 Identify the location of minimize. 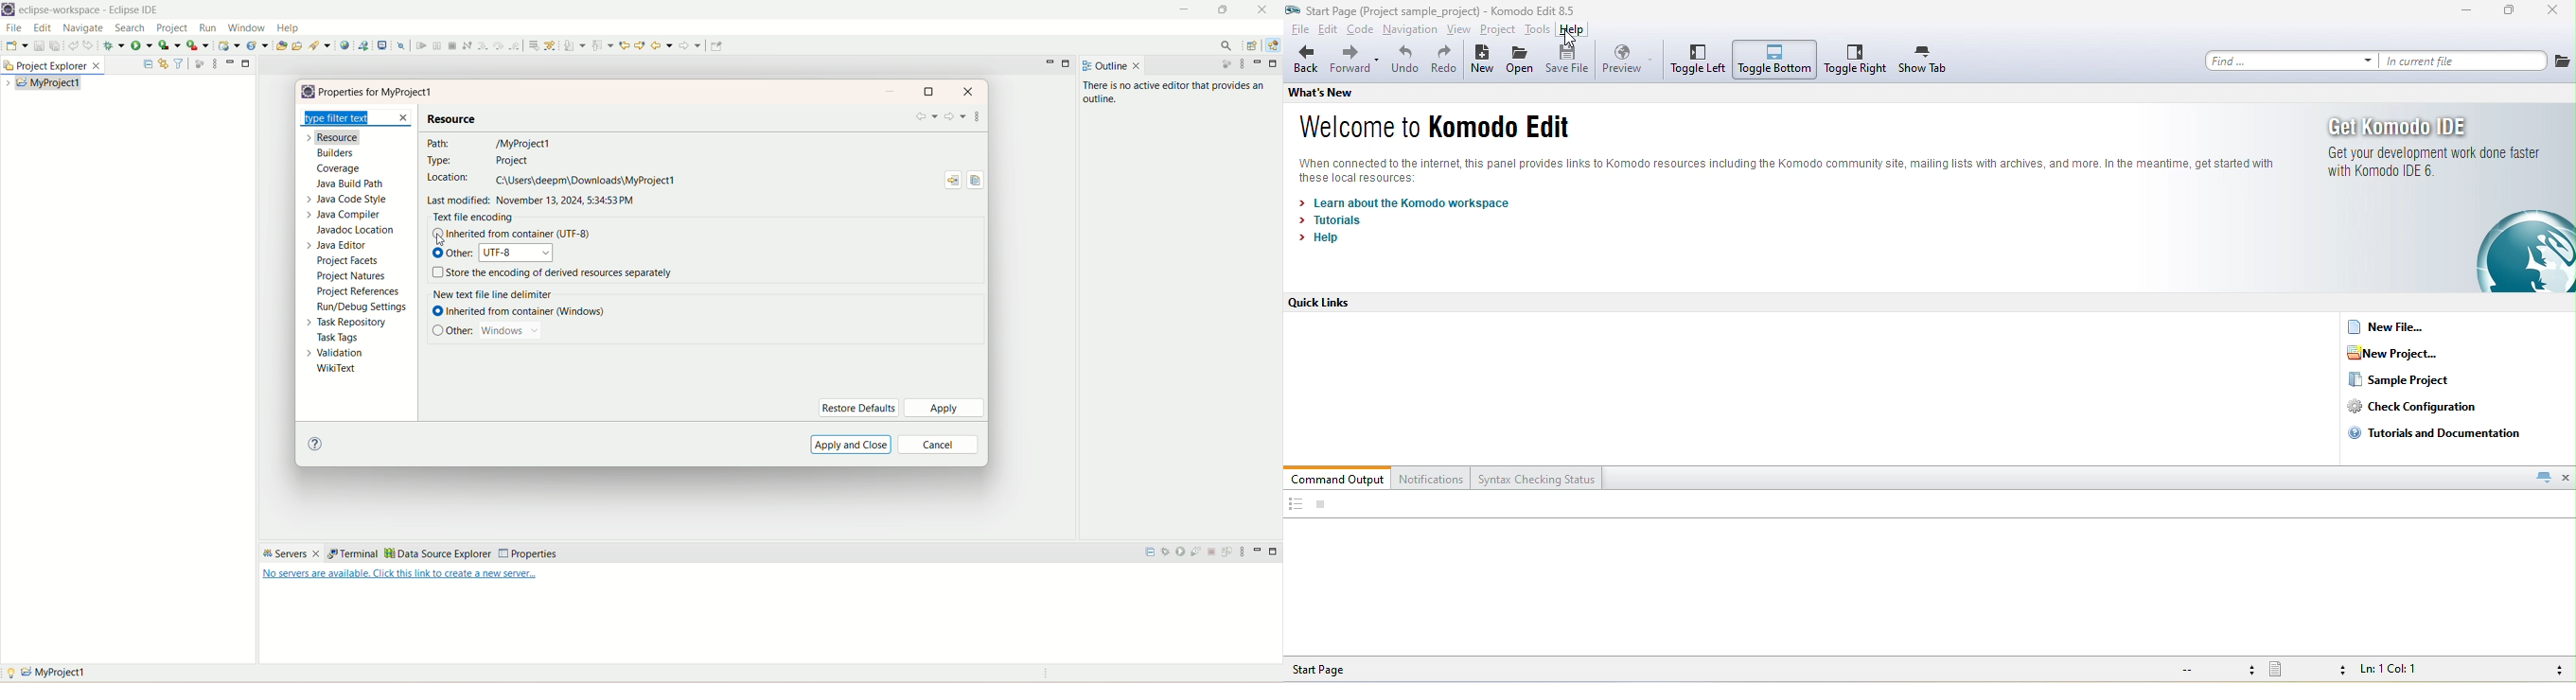
(247, 63).